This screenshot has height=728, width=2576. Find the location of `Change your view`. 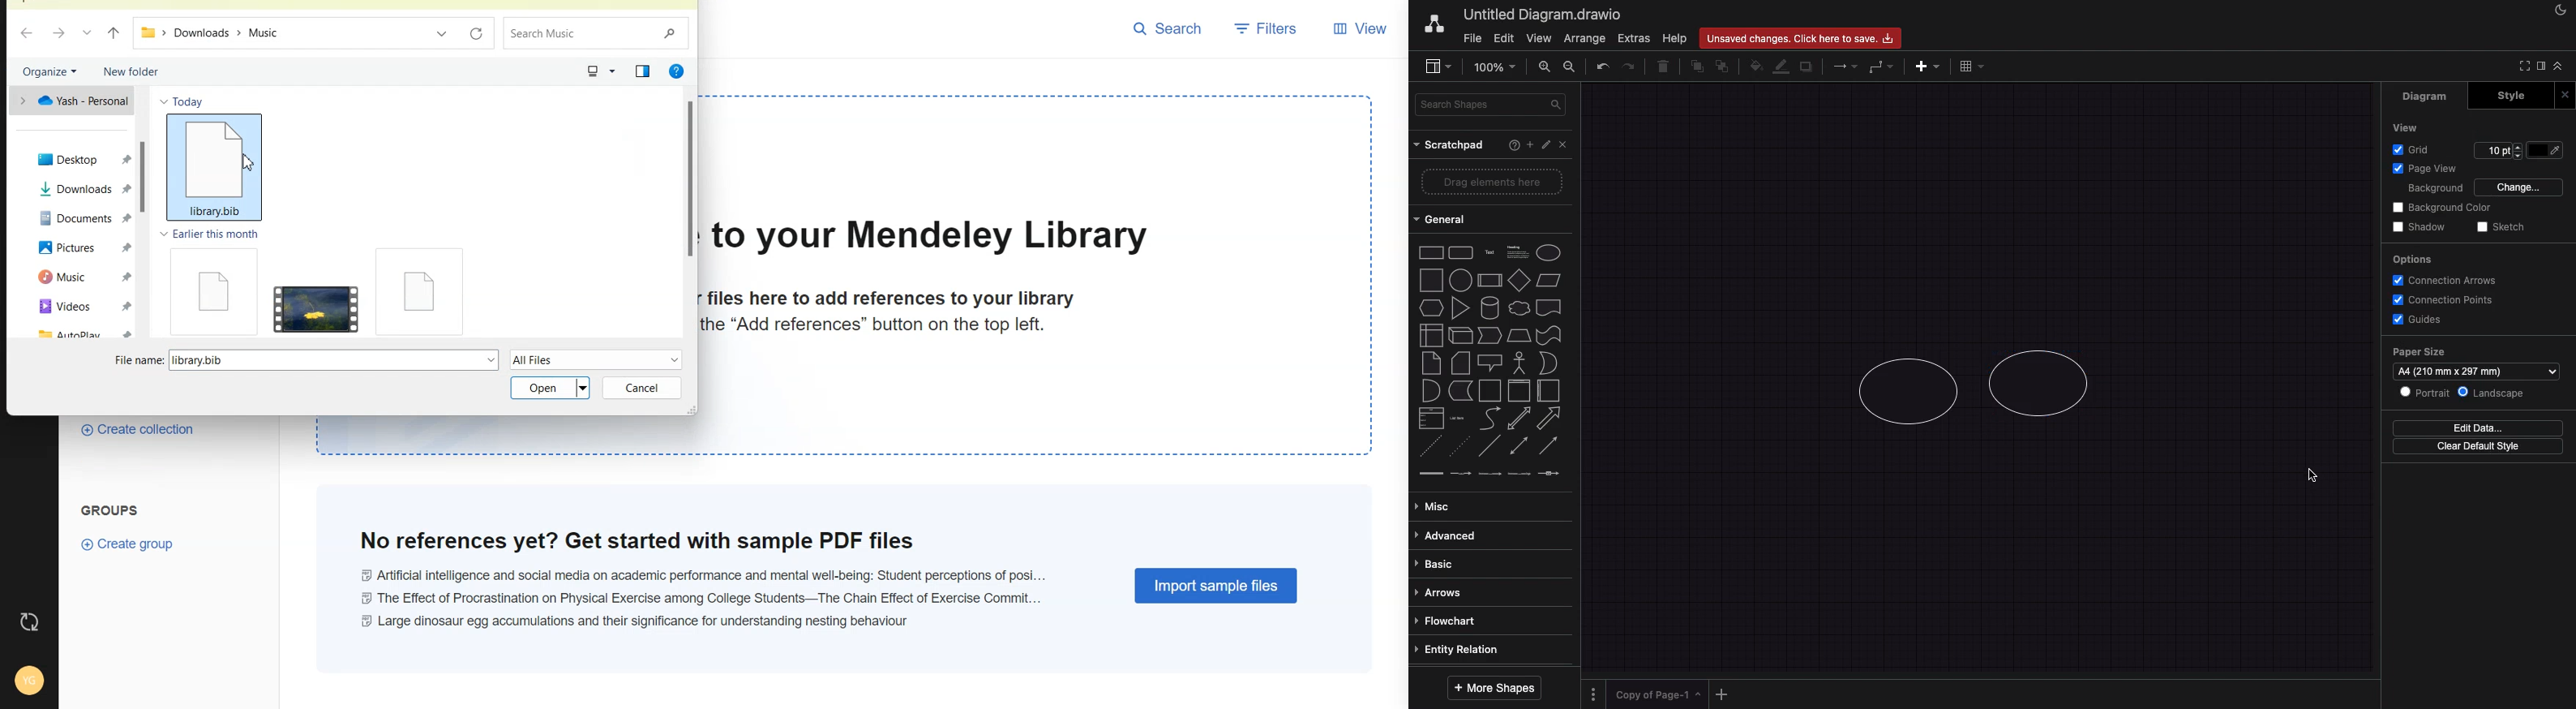

Change your view is located at coordinates (602, 70).